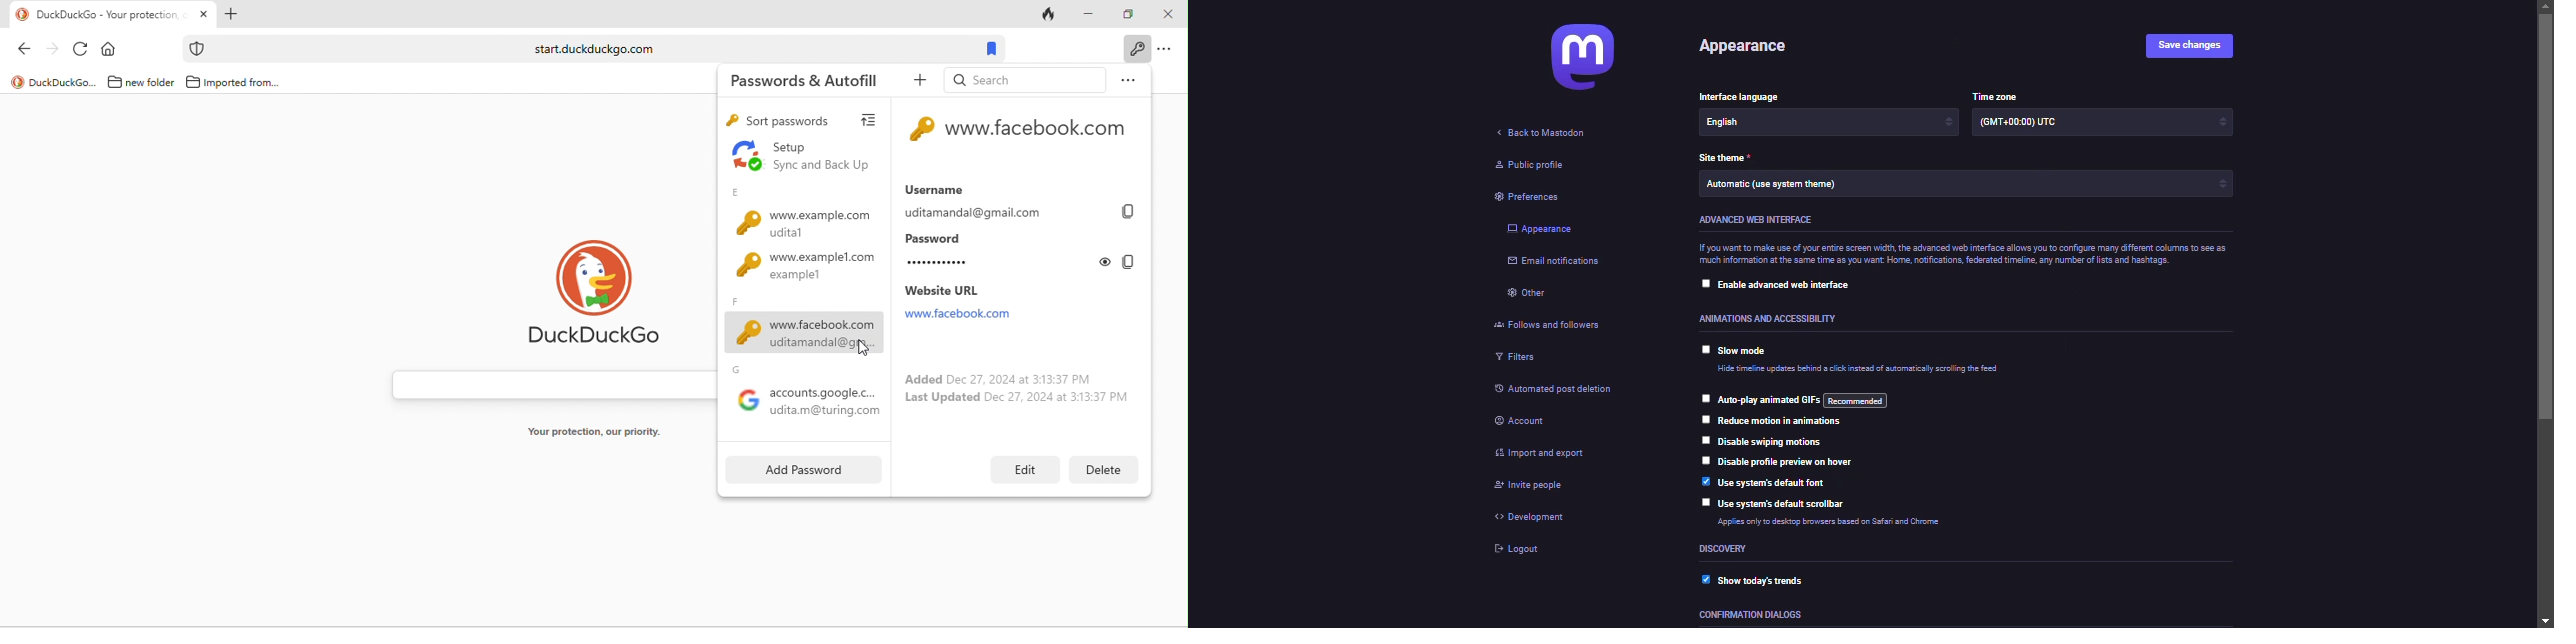 The width and height of the screenshot is (2576, 644). I want to click on auto play animated gif's, so click(1802, 399).